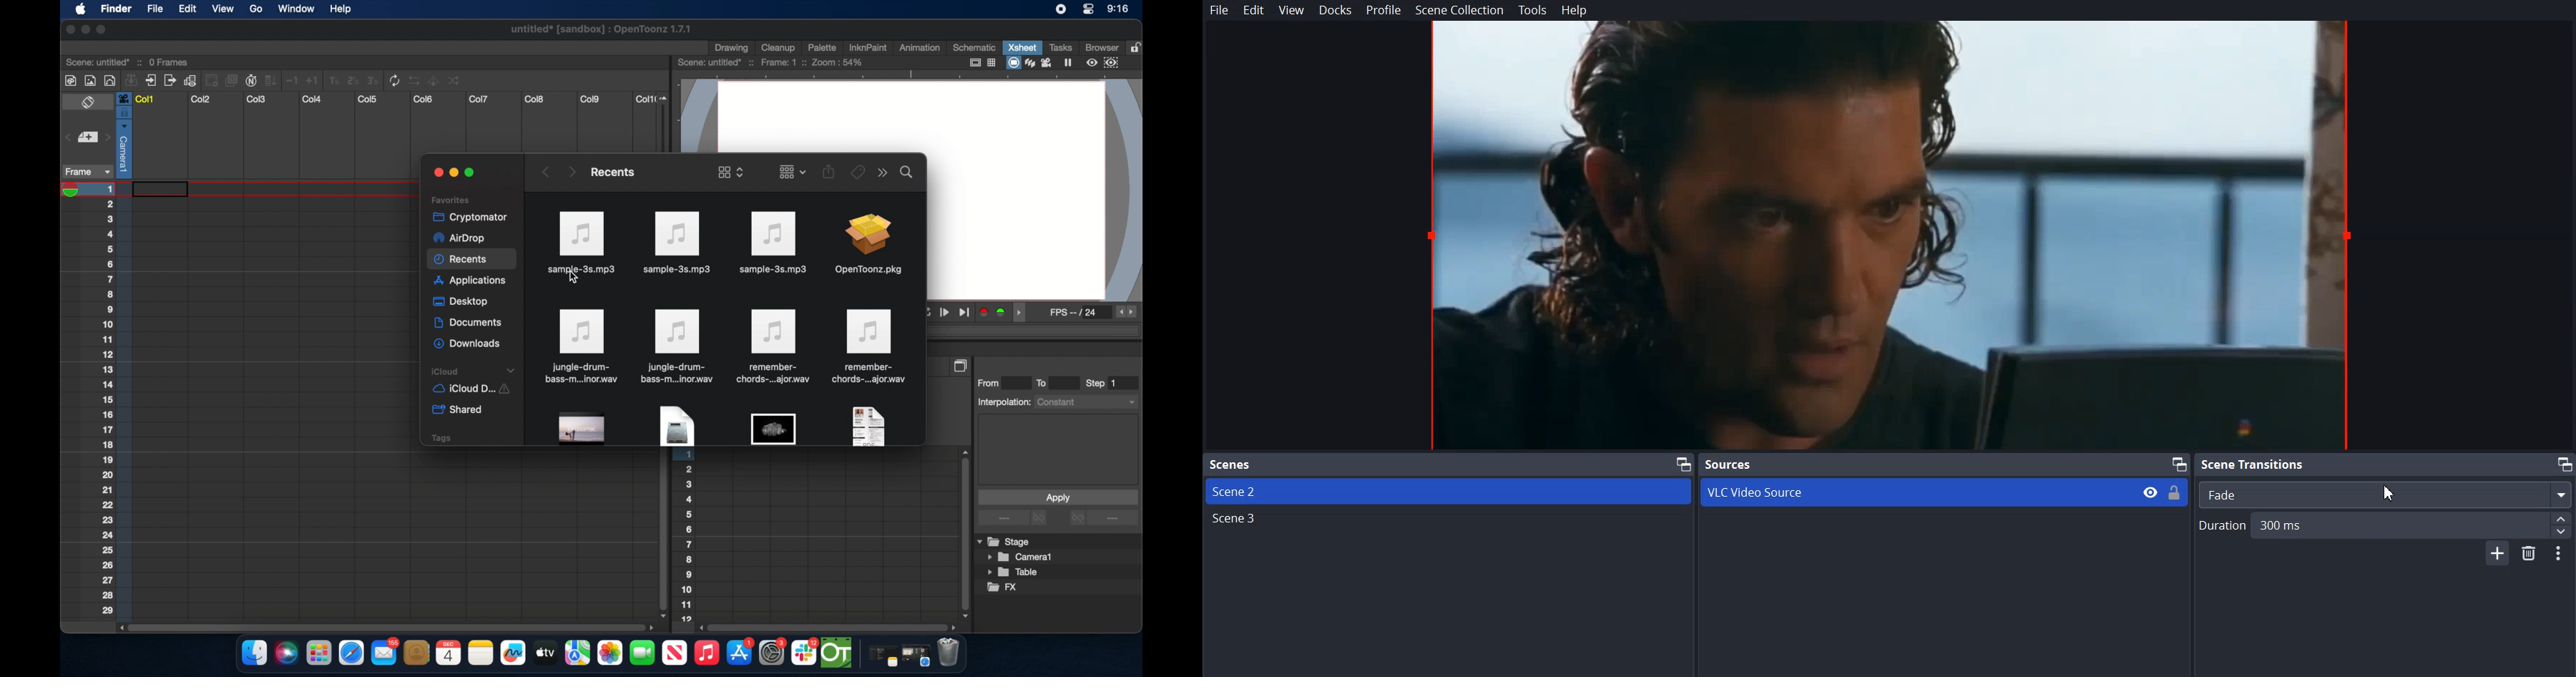 The image size is (2576, 700). What do you see at coordinates (1101, 46) in the screenshot?
I see `browser` at bounding box center [1101, 46].